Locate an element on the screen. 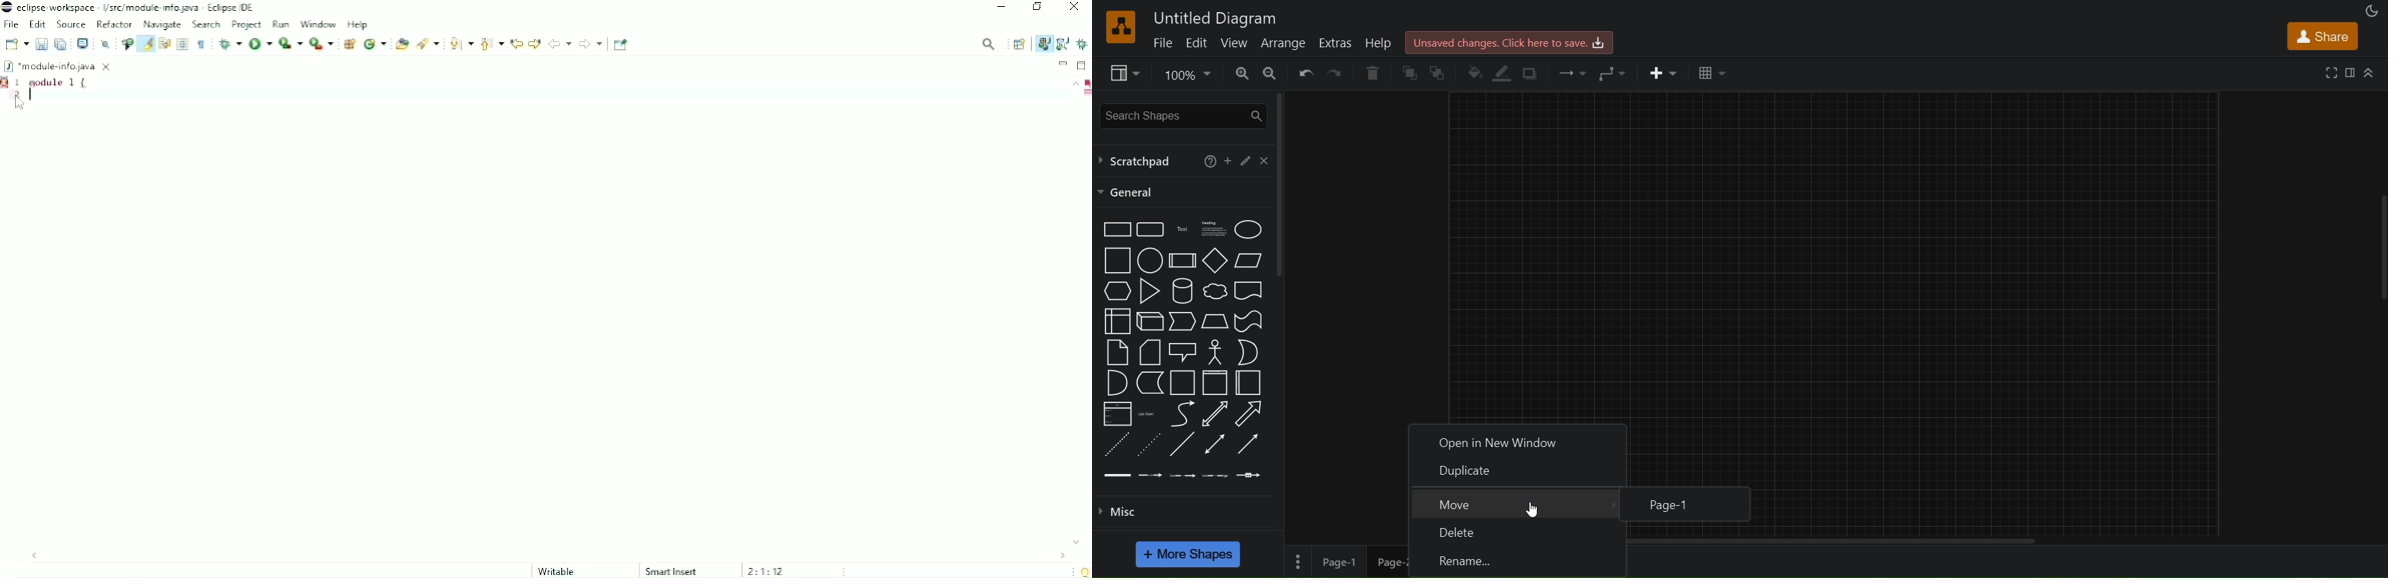 This screenshot has height=588, width=2408. insert is located at coordinates (1664, 72).